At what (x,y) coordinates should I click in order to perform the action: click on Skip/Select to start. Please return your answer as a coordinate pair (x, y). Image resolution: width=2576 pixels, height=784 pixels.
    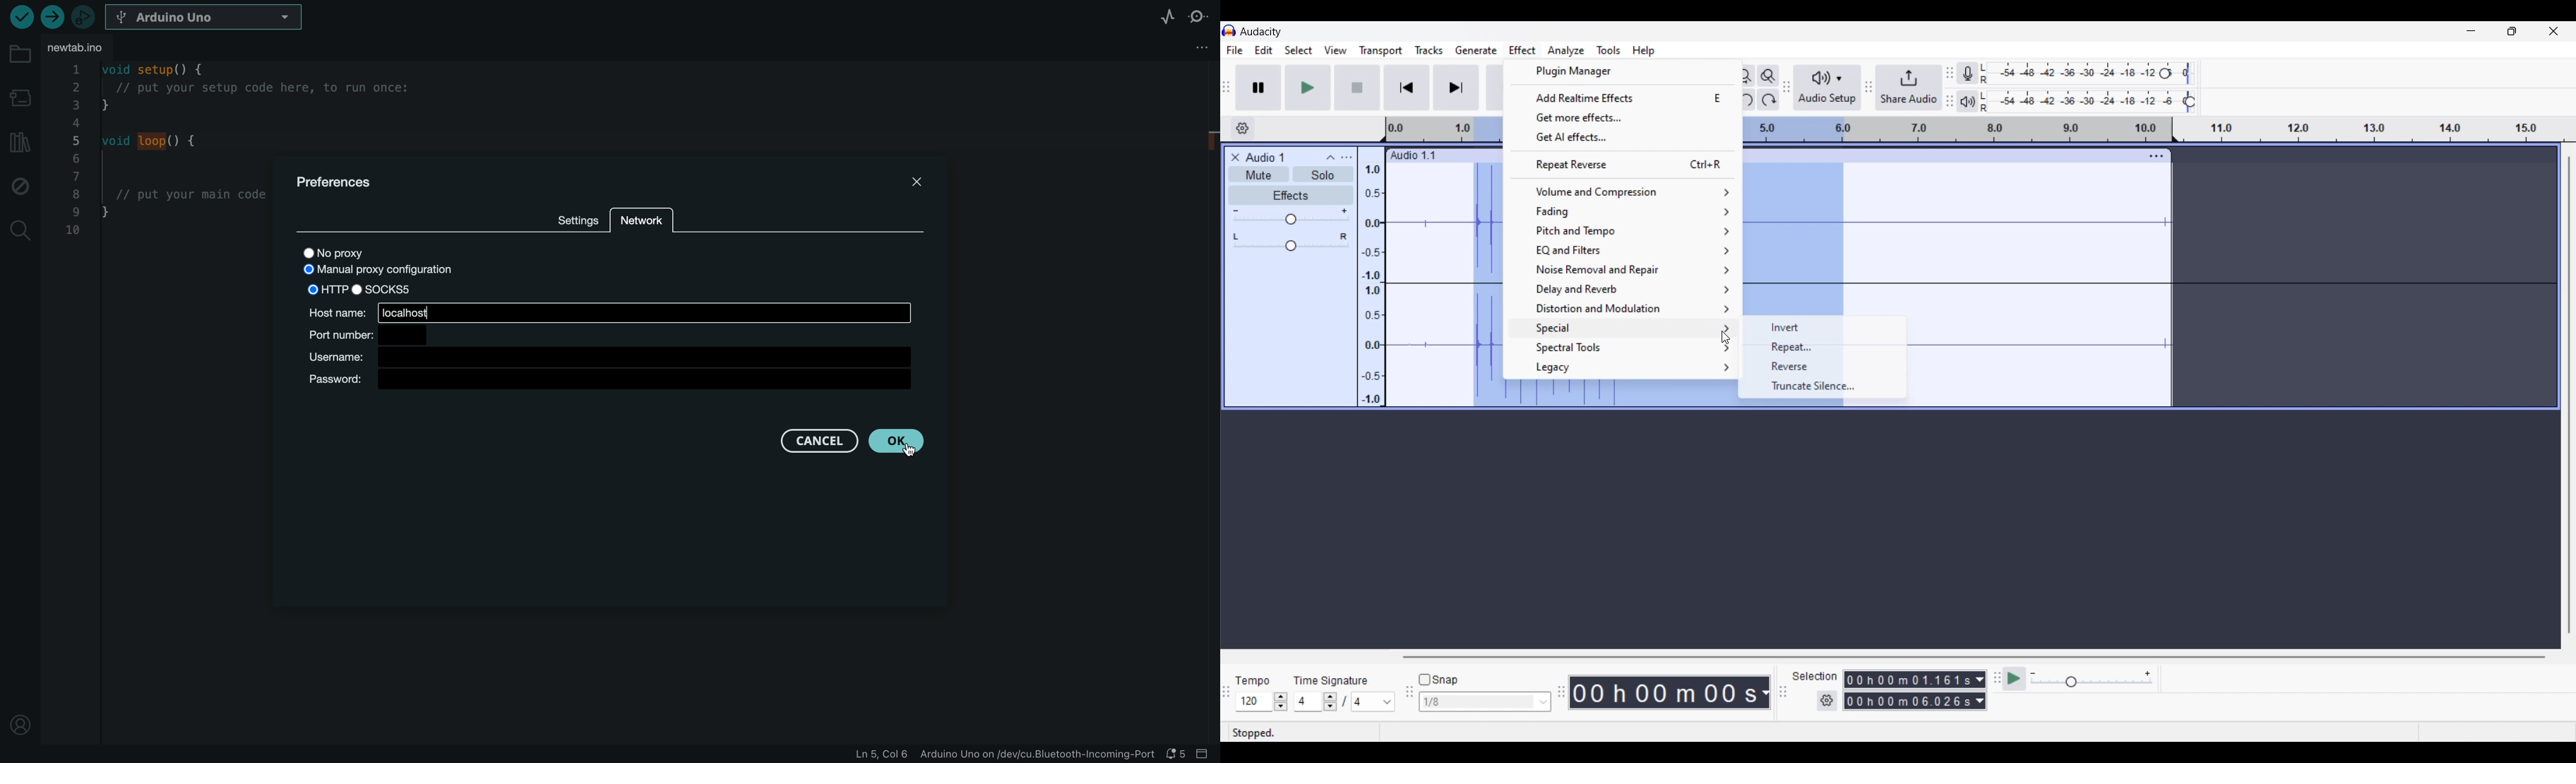
    Looking at the image, I should click on (1407, 87).